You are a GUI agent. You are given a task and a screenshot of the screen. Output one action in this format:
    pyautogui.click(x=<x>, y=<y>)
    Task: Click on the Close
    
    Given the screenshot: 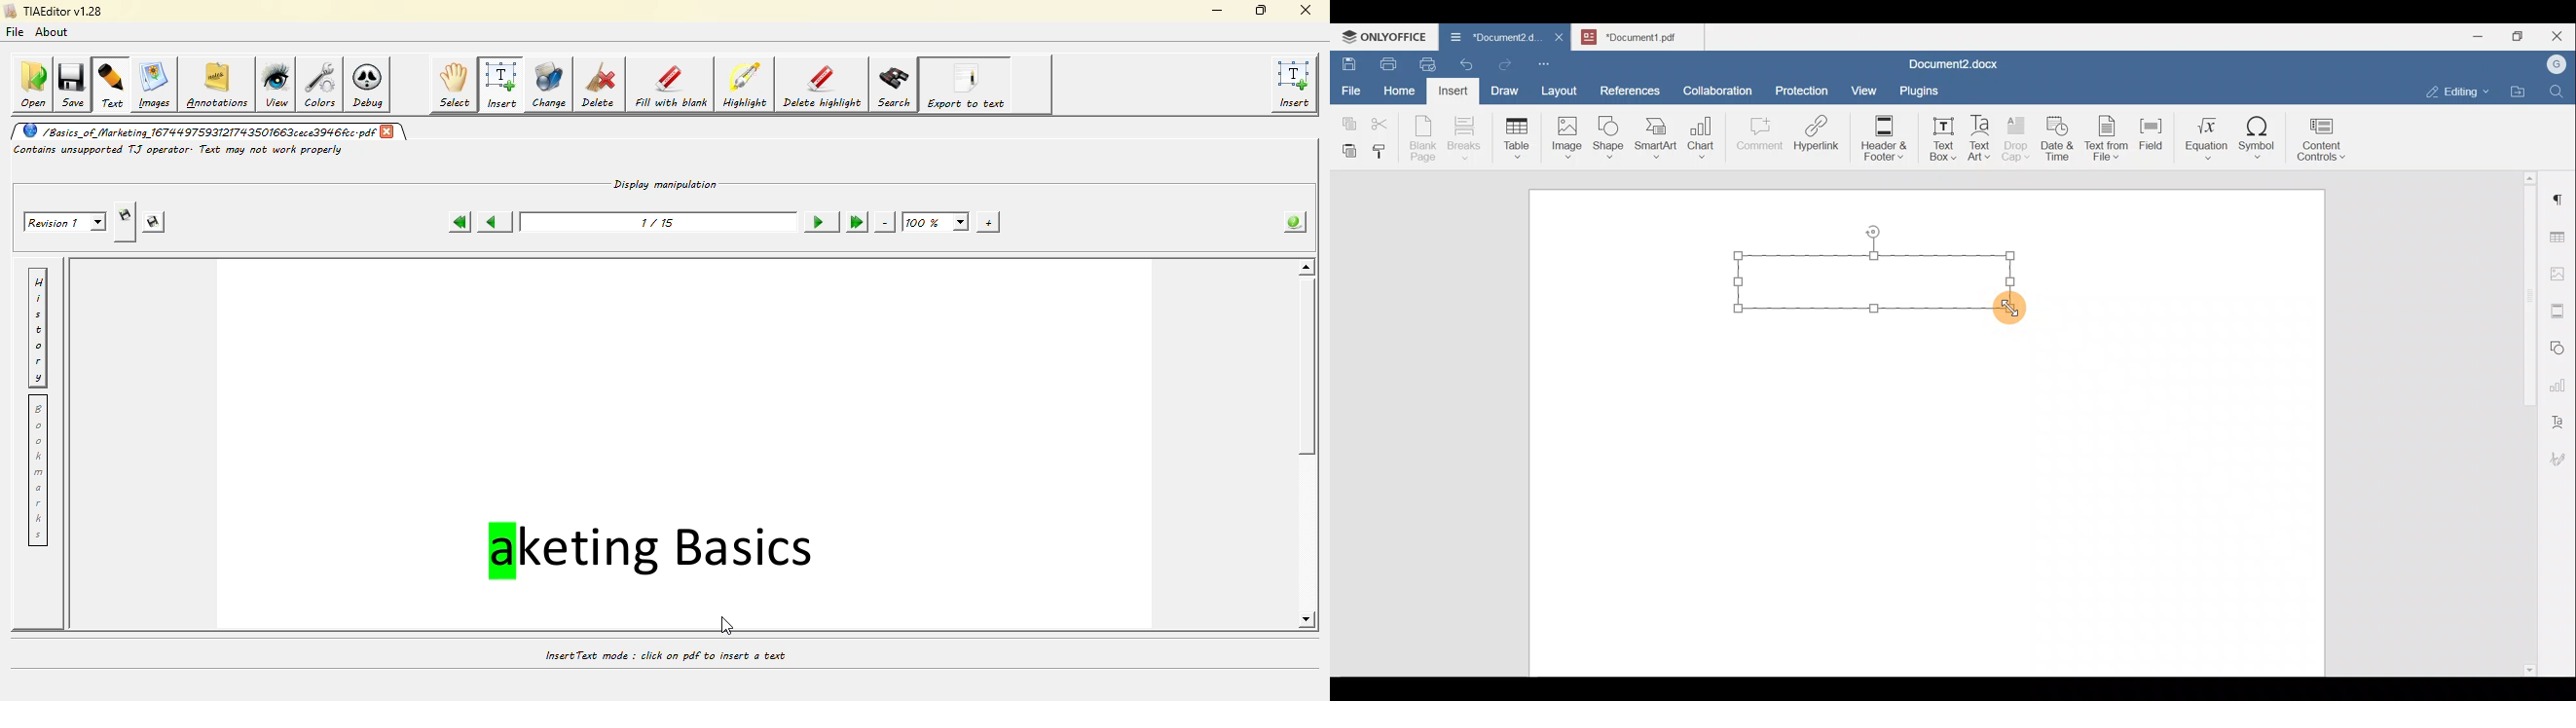 What is the action you would take?
    pyautogui.click(x=2559, y=37)
    